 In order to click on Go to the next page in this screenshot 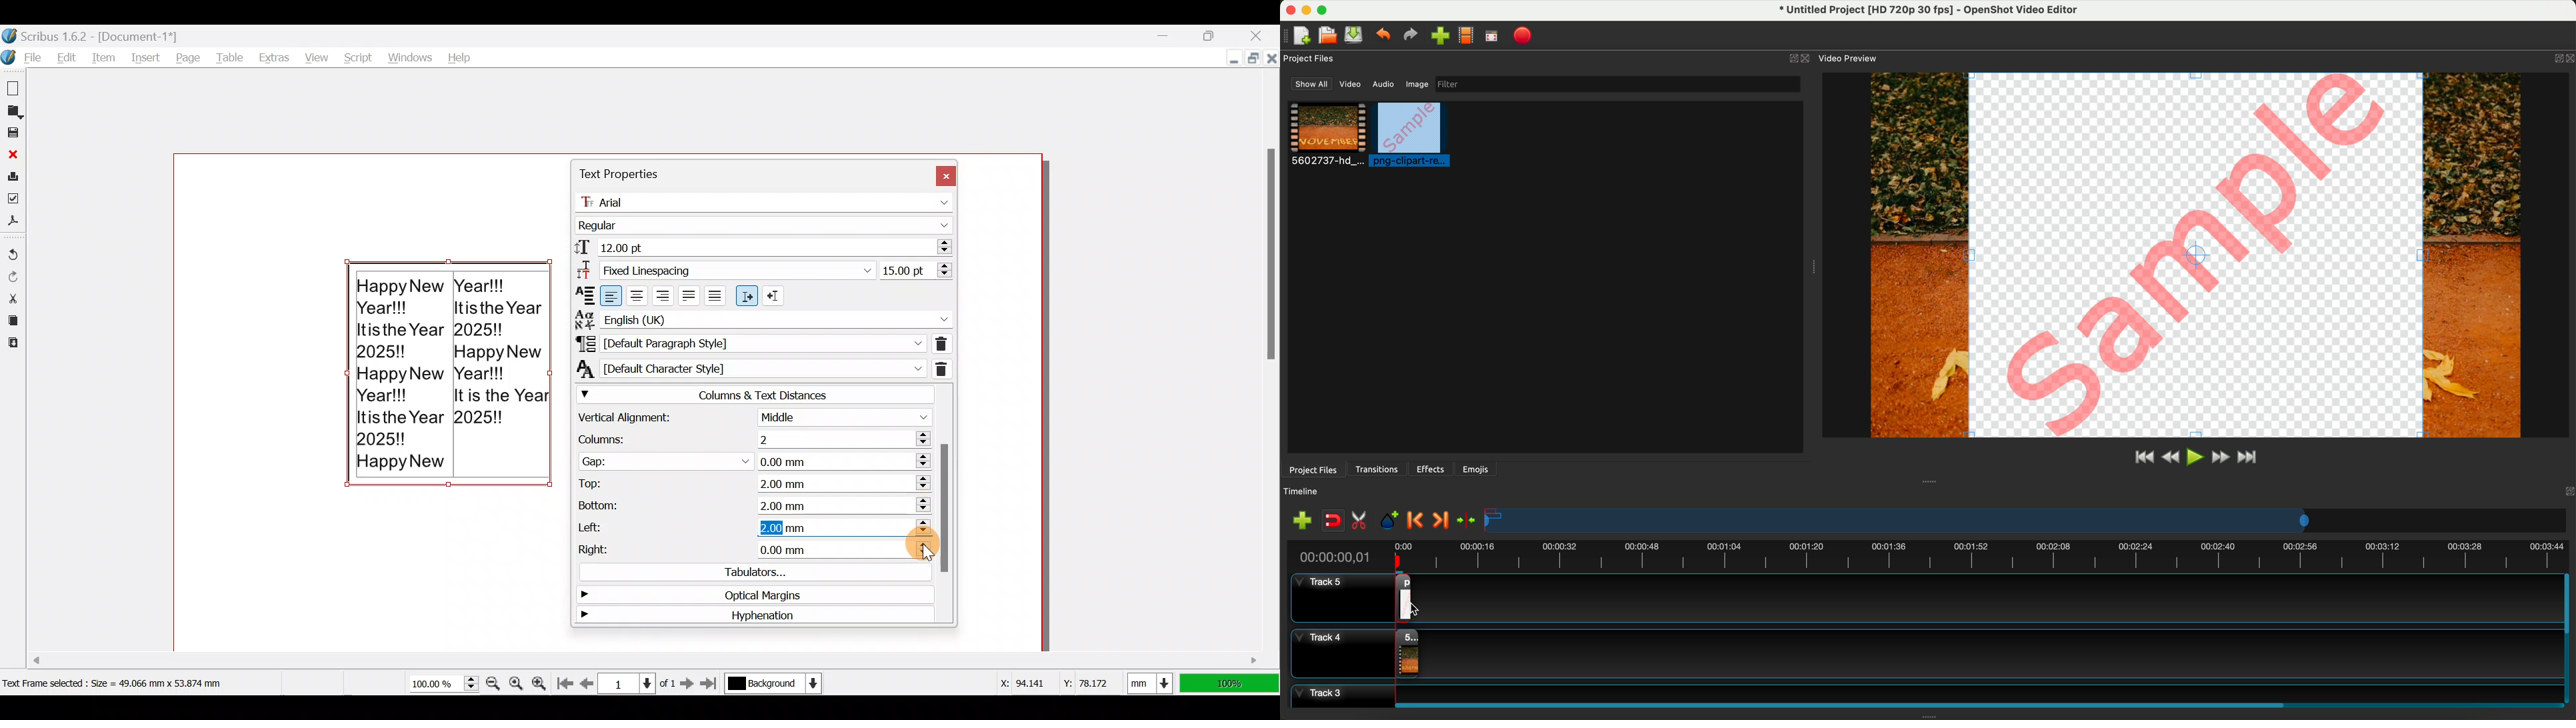, I will do `click(689, 683)`.